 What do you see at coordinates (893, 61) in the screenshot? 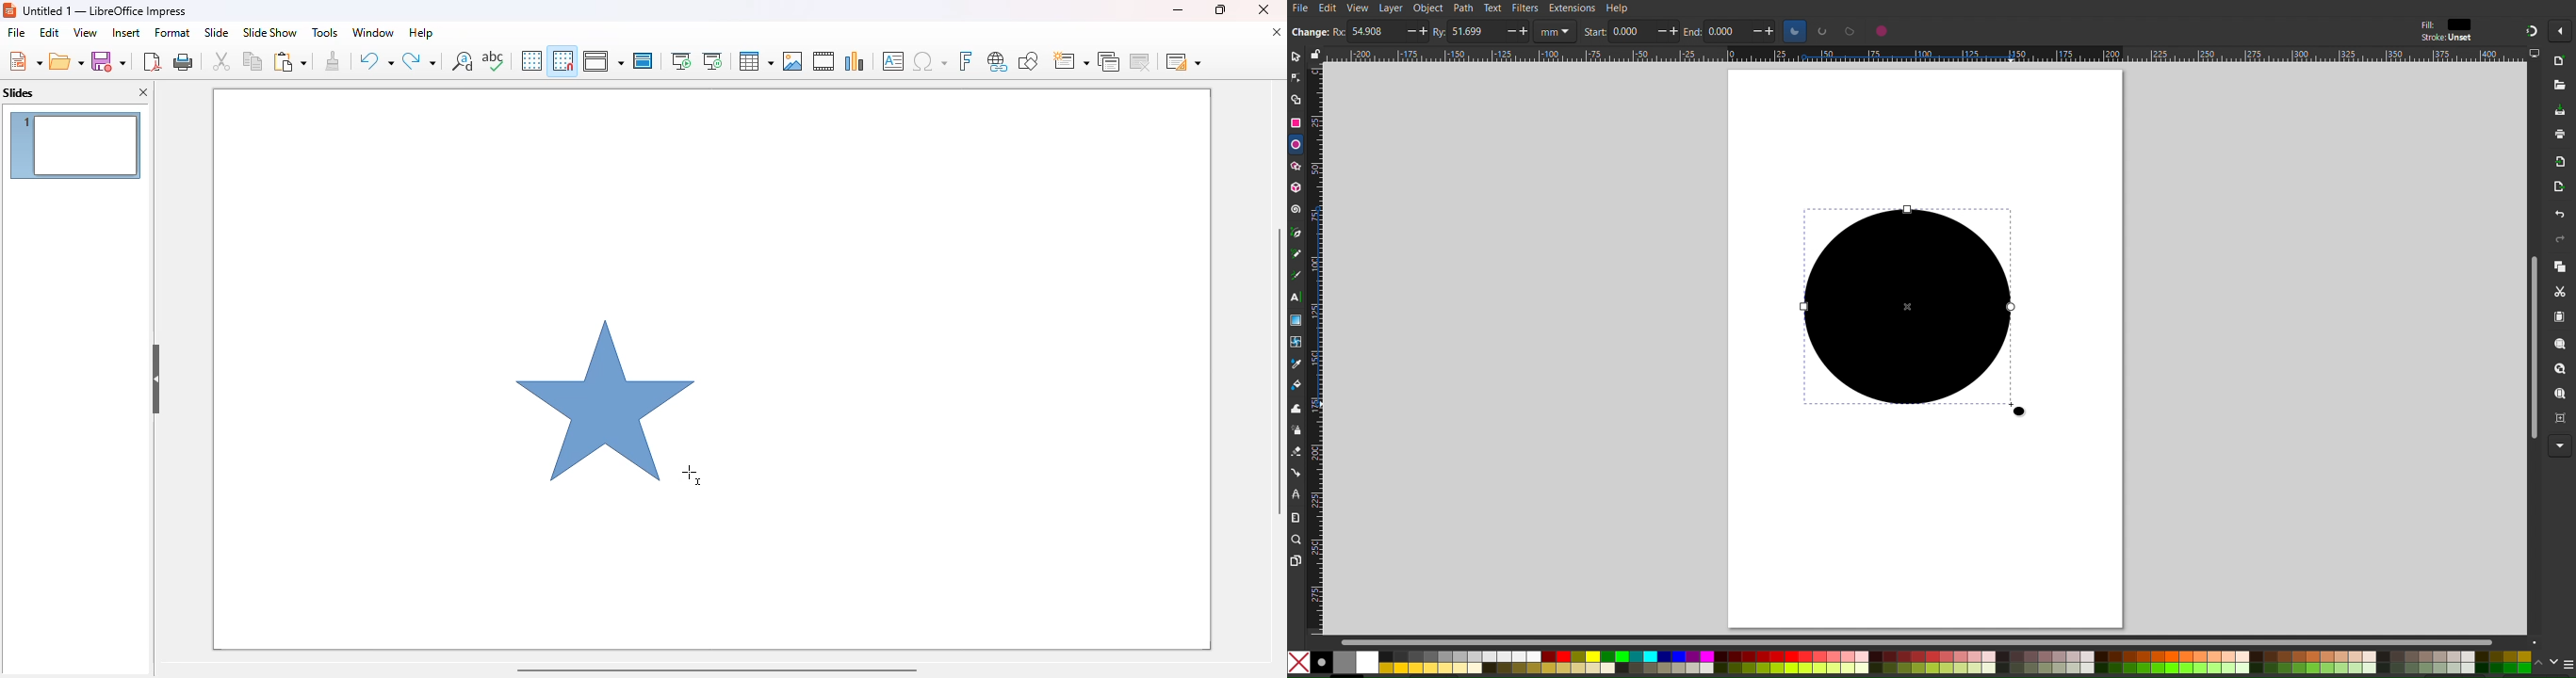
I see `insert text box` at bounding box center [893, 61].